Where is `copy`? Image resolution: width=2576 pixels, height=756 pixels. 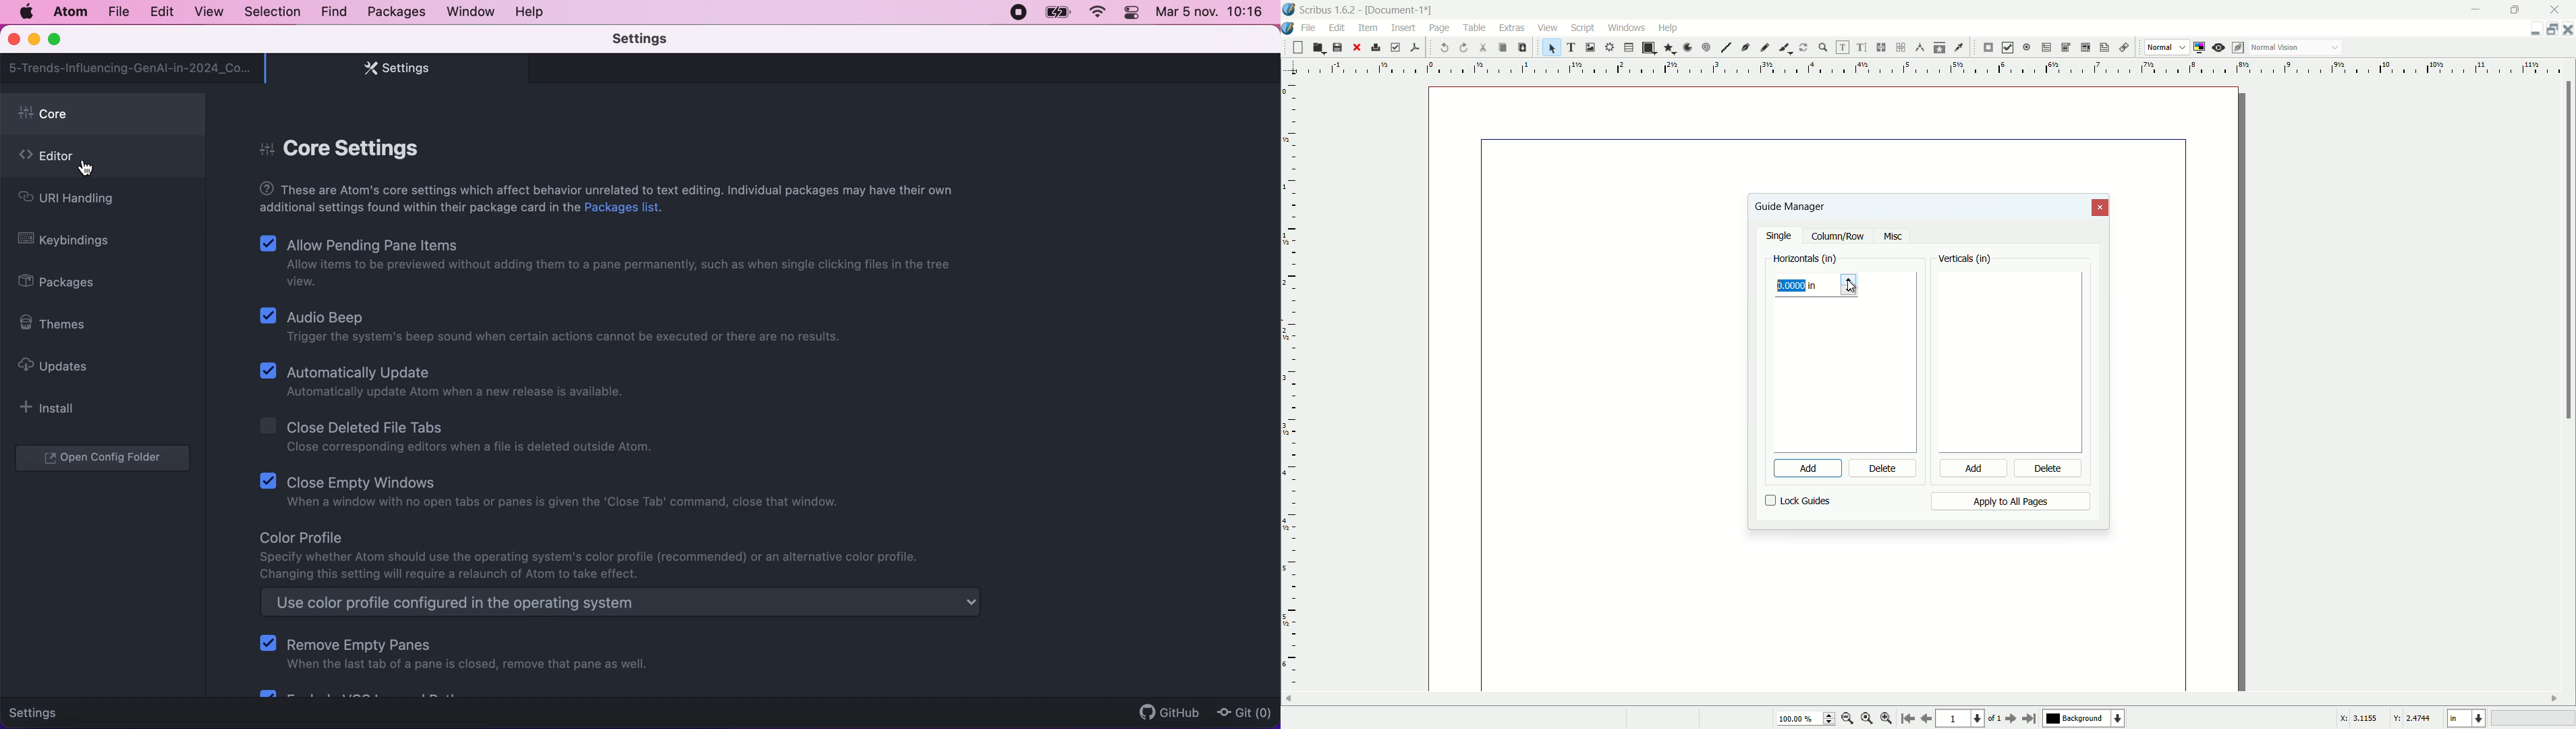
copy is located at coordinates (1502, 48).